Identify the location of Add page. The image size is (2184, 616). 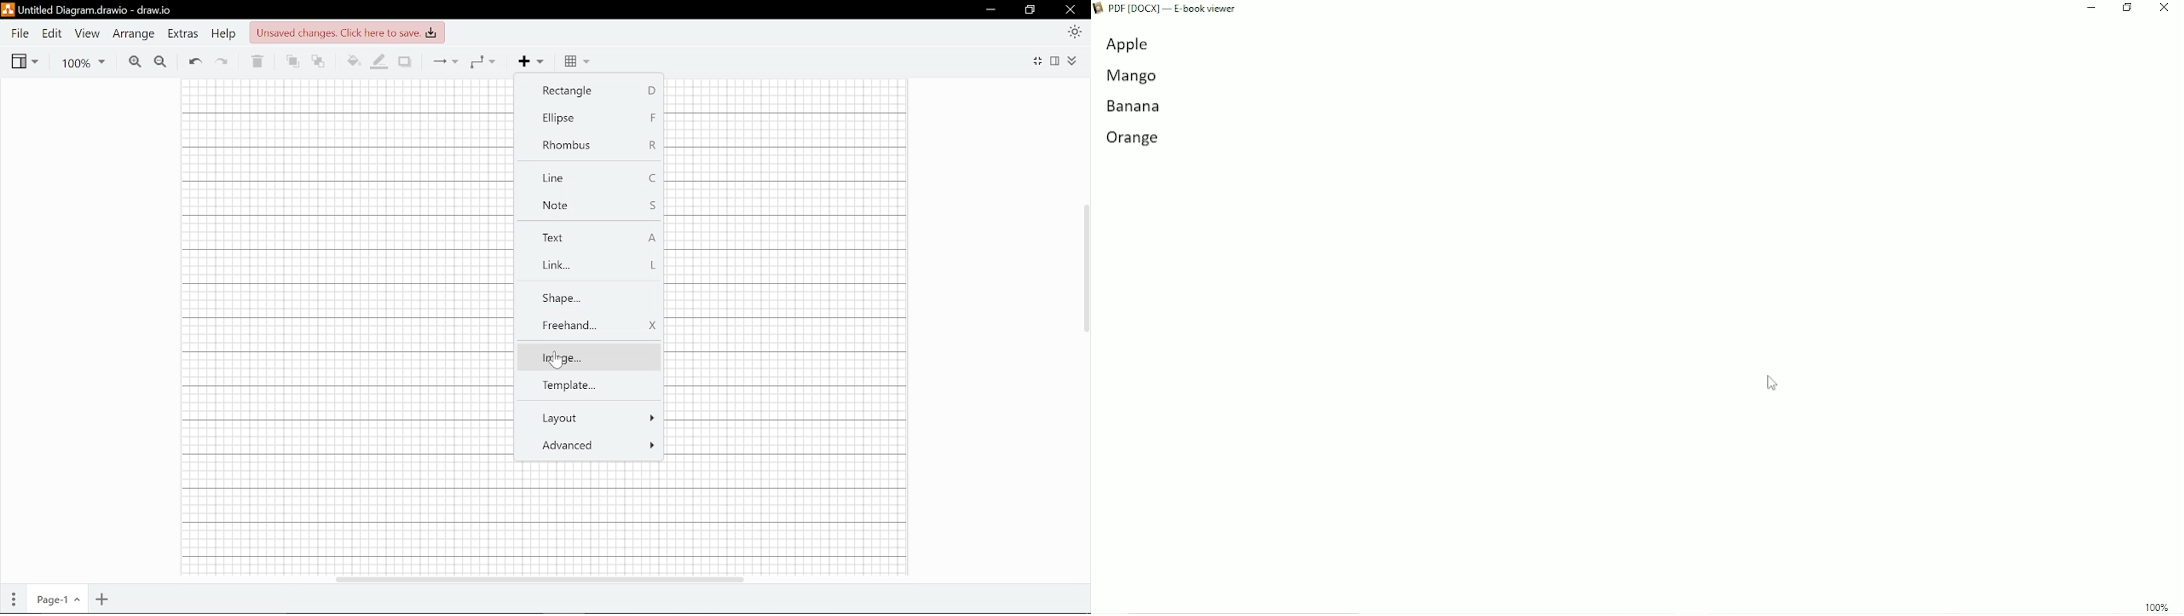
(102, 601).